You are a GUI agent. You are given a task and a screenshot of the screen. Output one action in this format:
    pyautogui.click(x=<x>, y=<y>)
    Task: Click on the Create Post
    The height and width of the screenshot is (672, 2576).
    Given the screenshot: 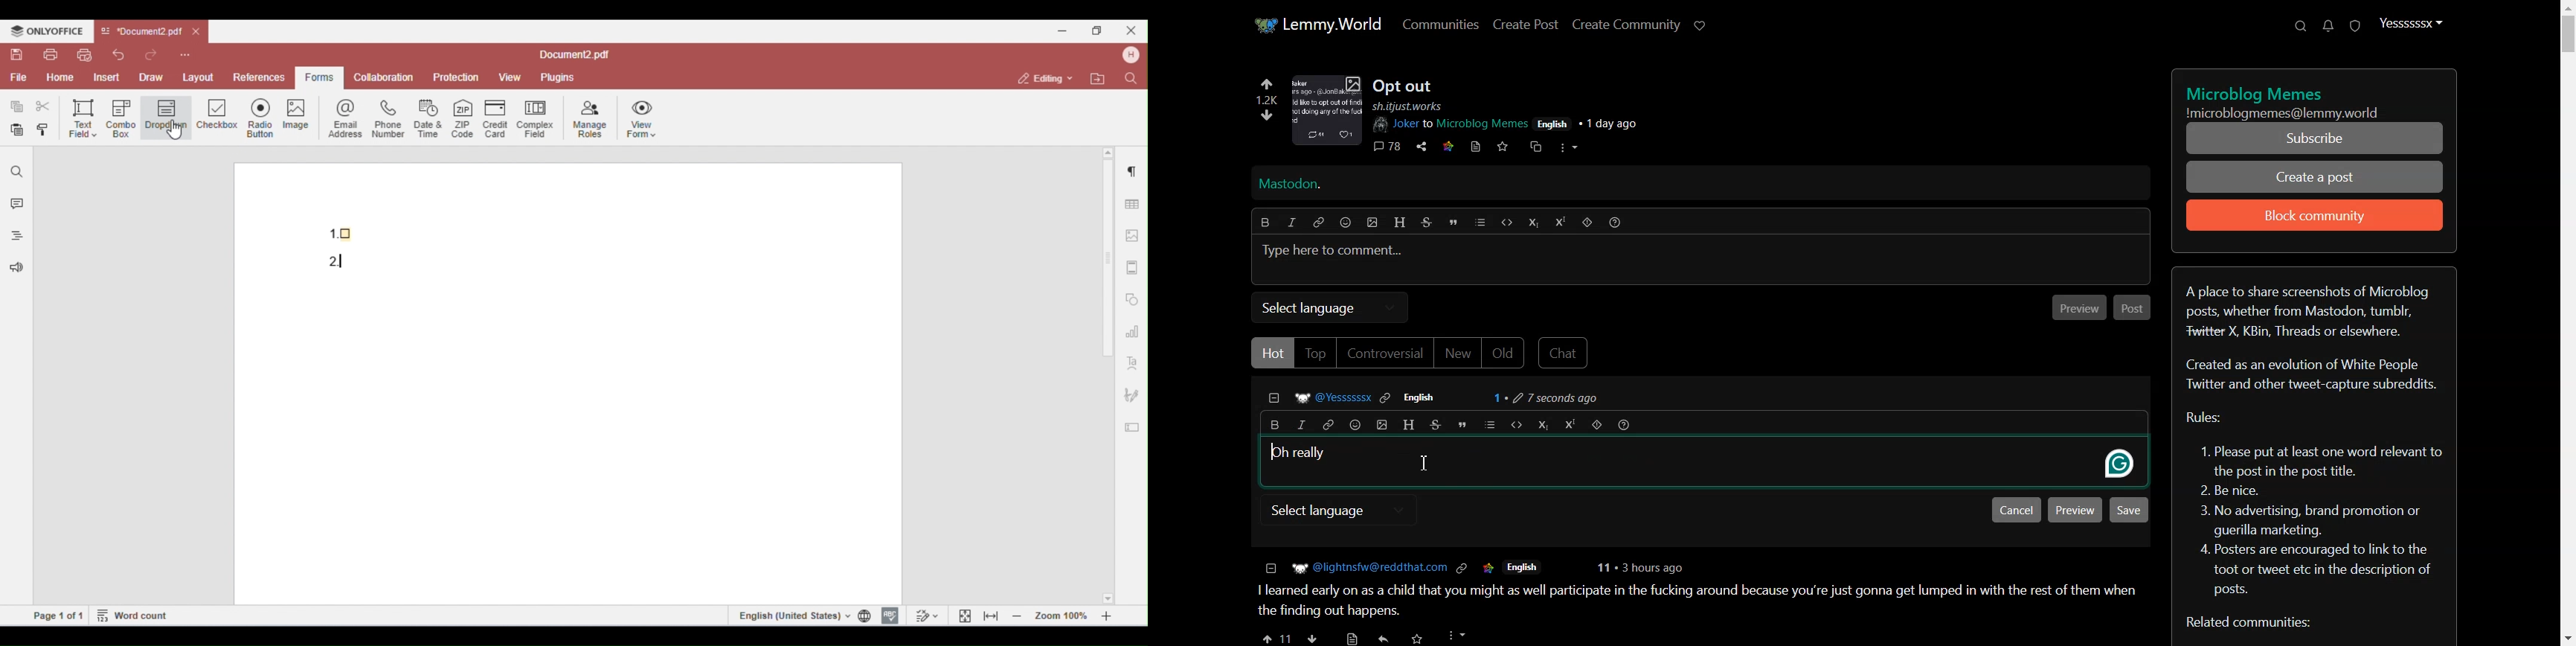 What is the action you would take?
    pyautogui.click(x=1526, y=24)
    